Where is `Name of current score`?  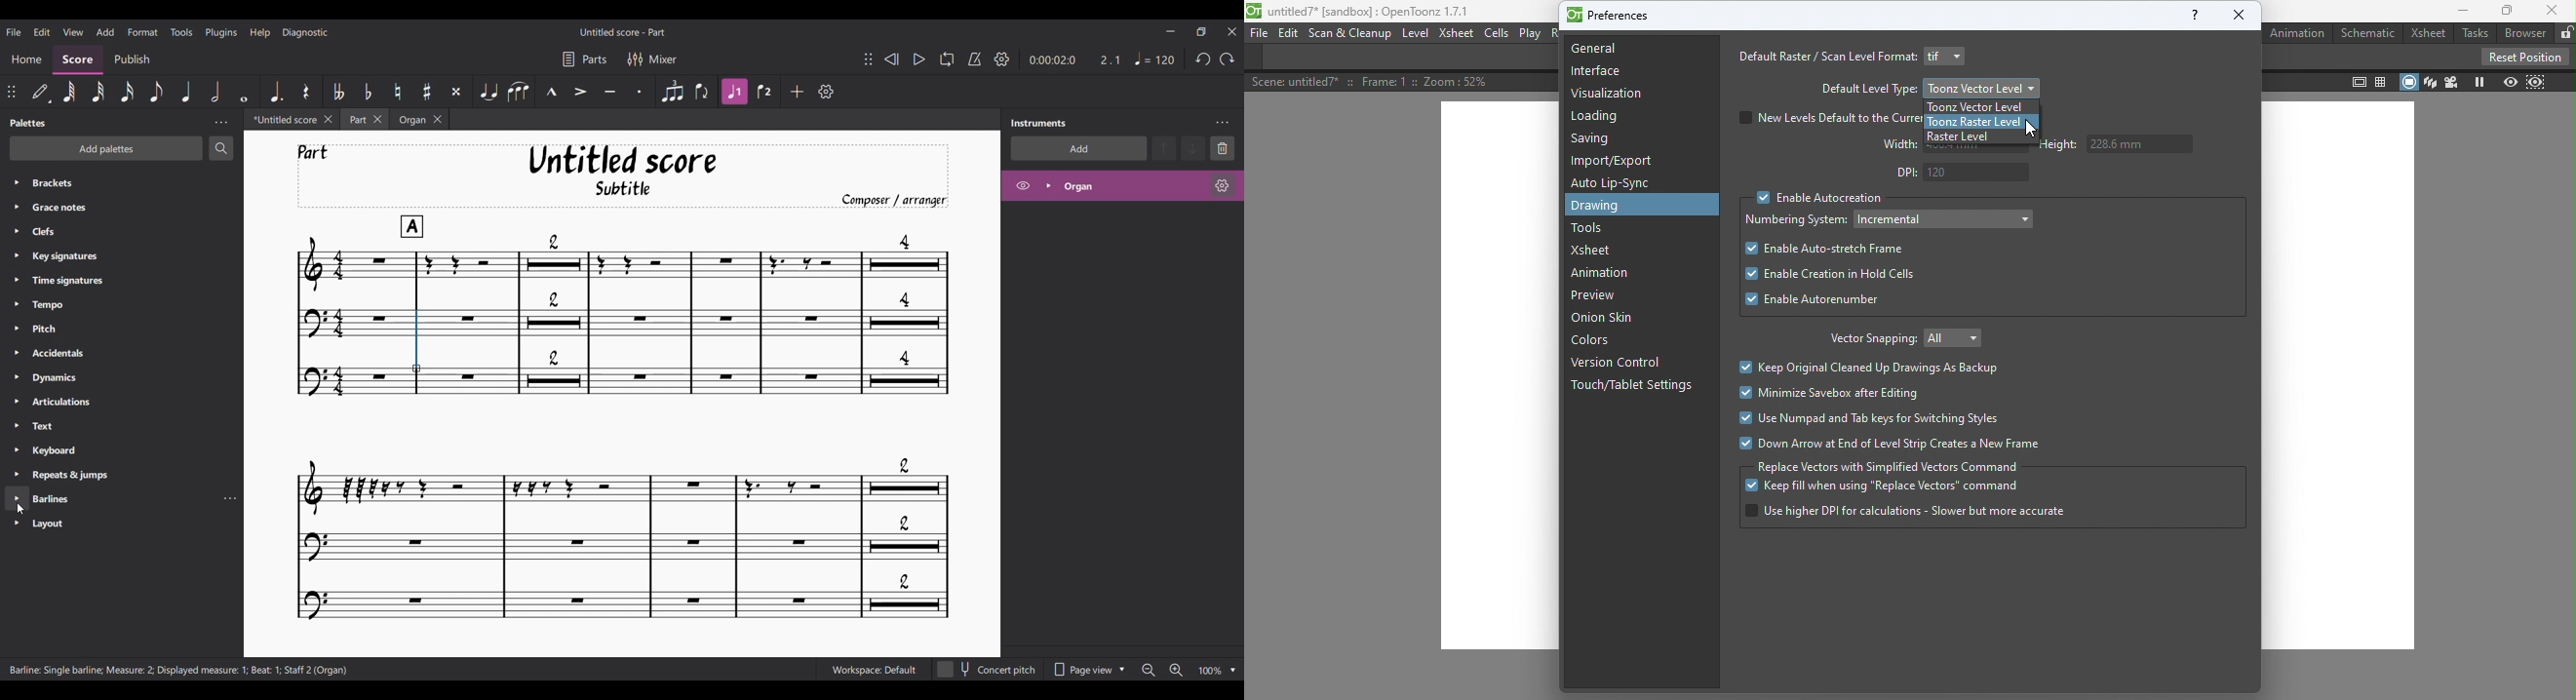 Name of current score is located at coordinates (623, 32).